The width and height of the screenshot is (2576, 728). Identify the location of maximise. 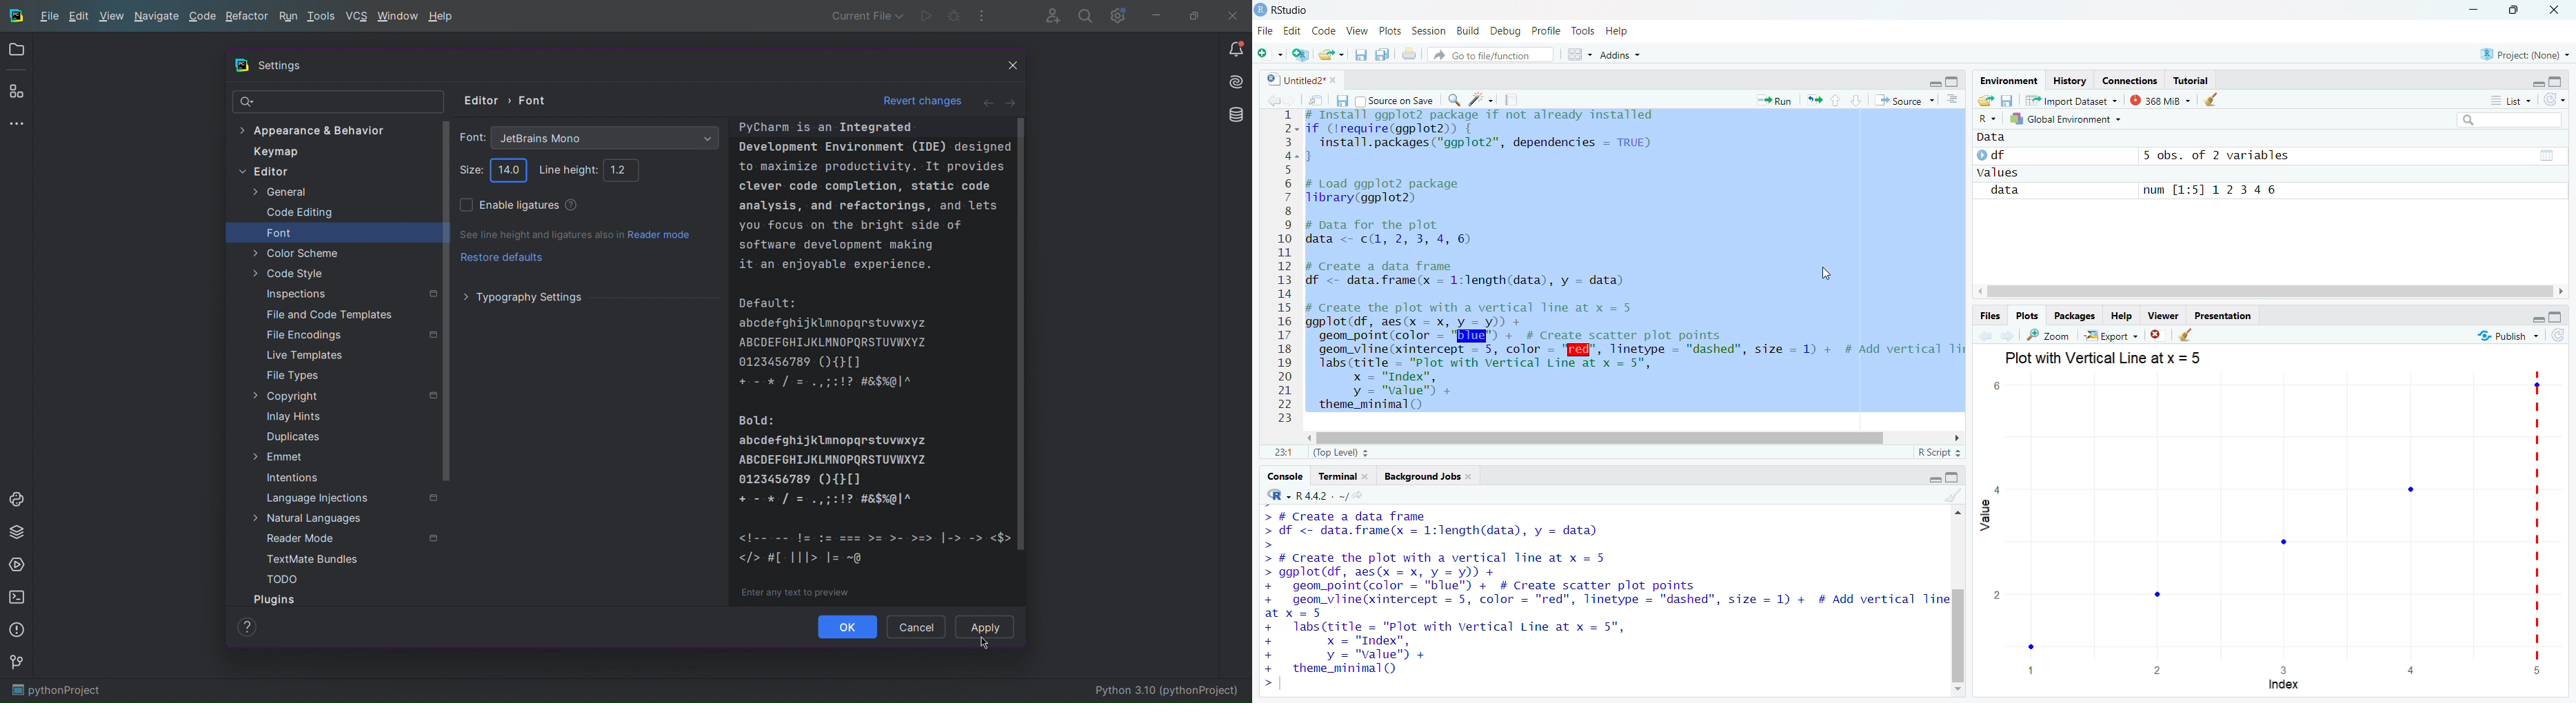
(2558, 317).